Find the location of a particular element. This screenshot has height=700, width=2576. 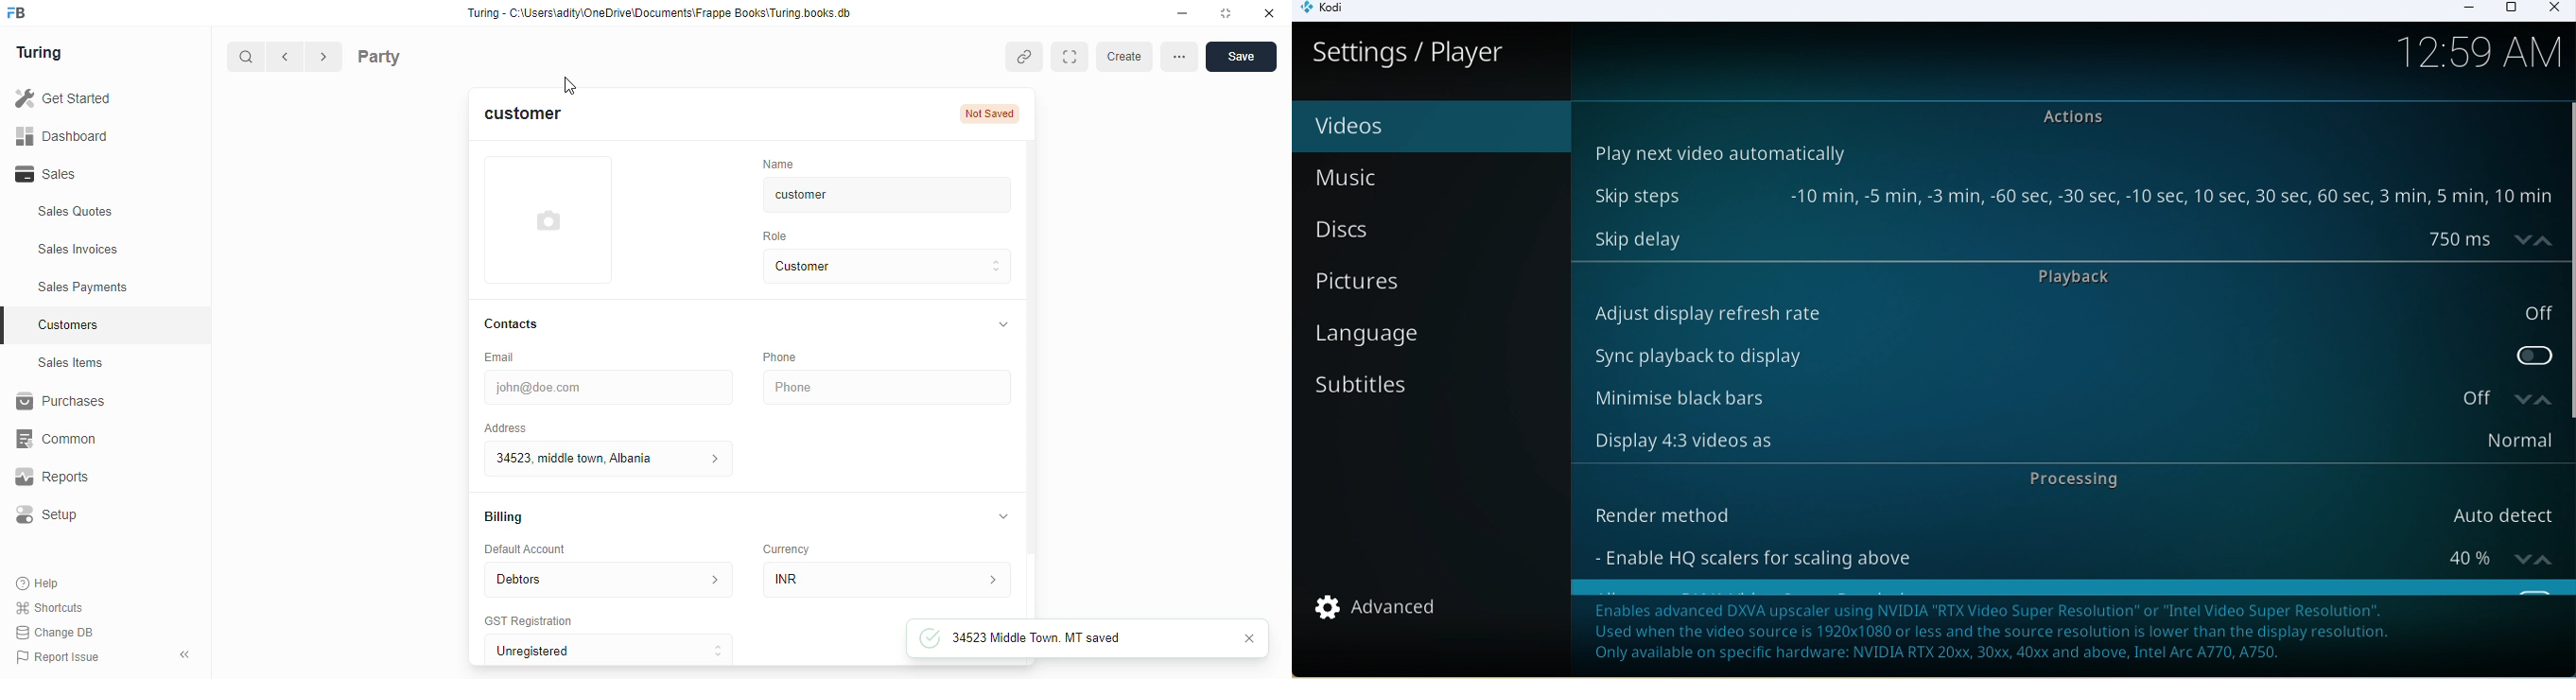

Sync playback to display is located at coordinates (2071, 352).